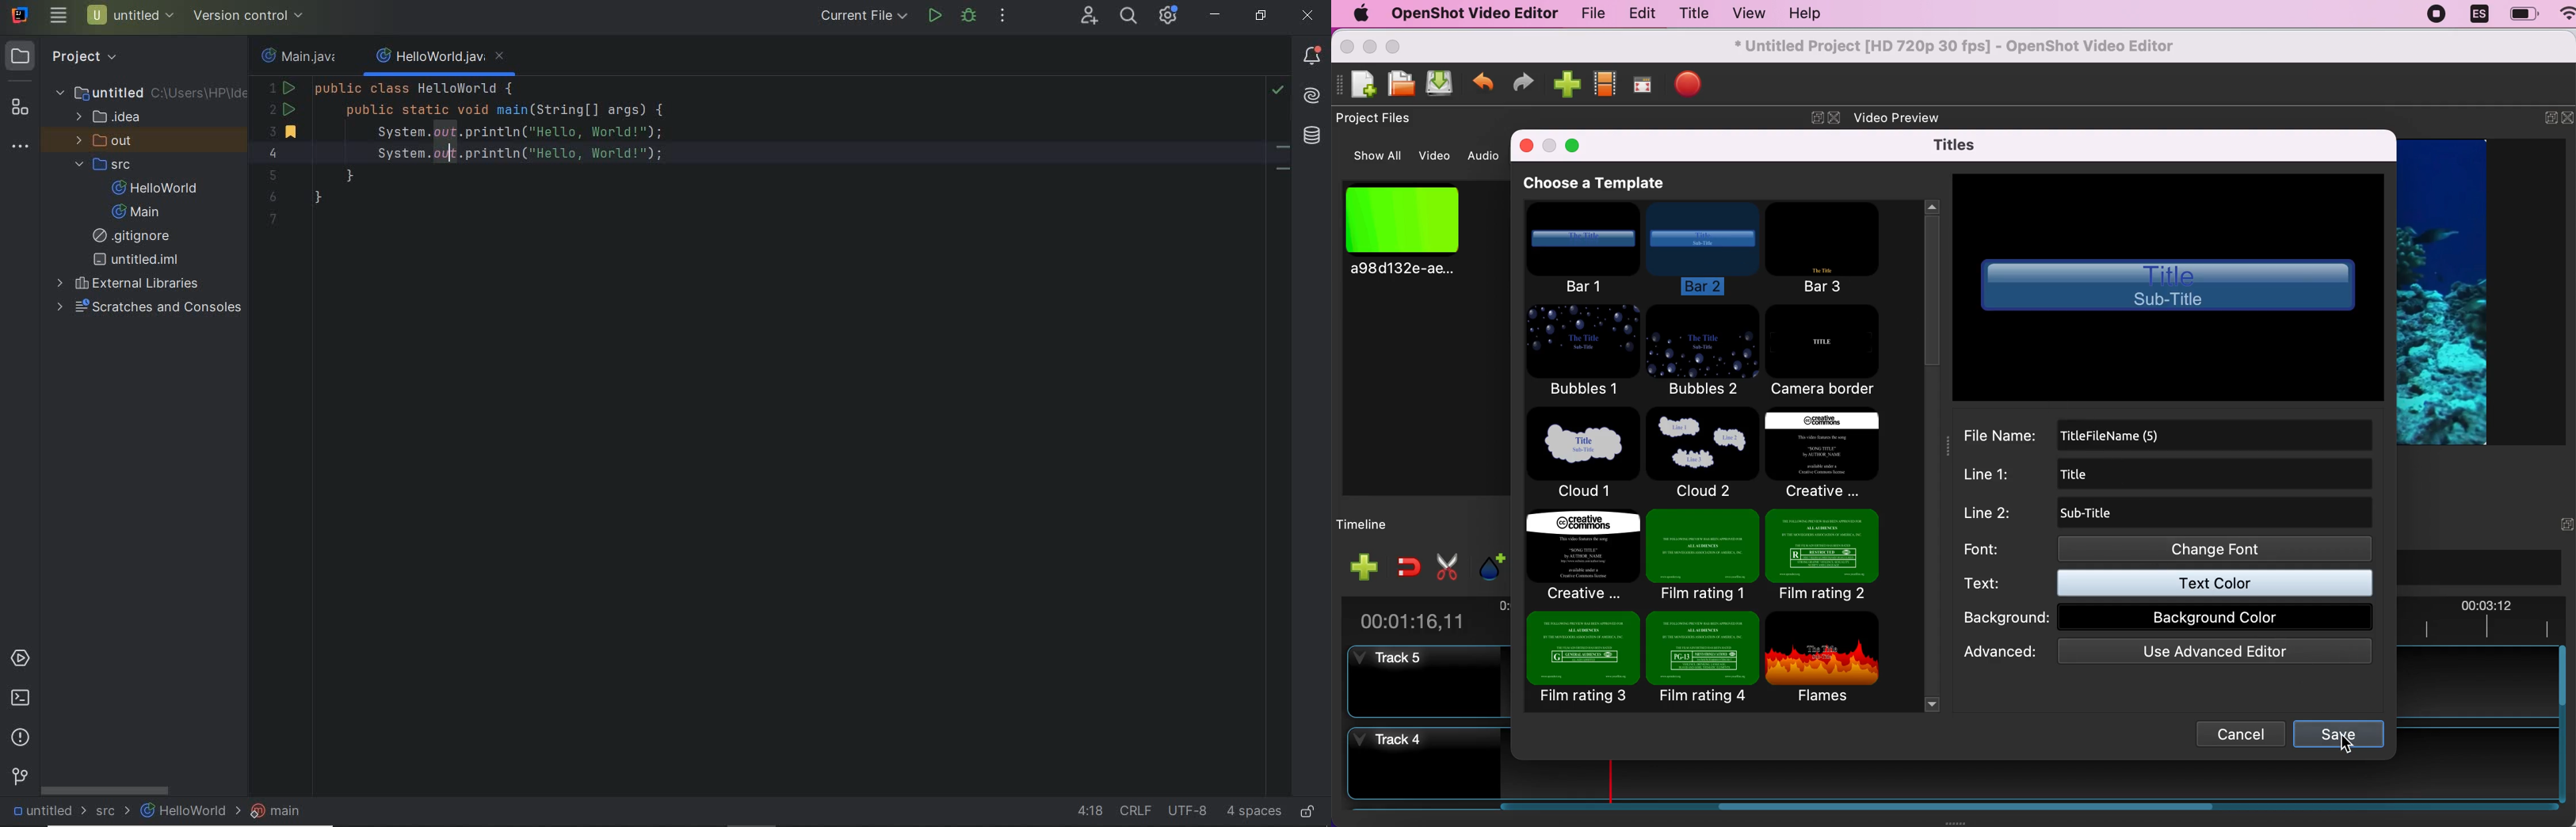 The image size is (2576, 840). I want to click on titles, so click(1953, 144).